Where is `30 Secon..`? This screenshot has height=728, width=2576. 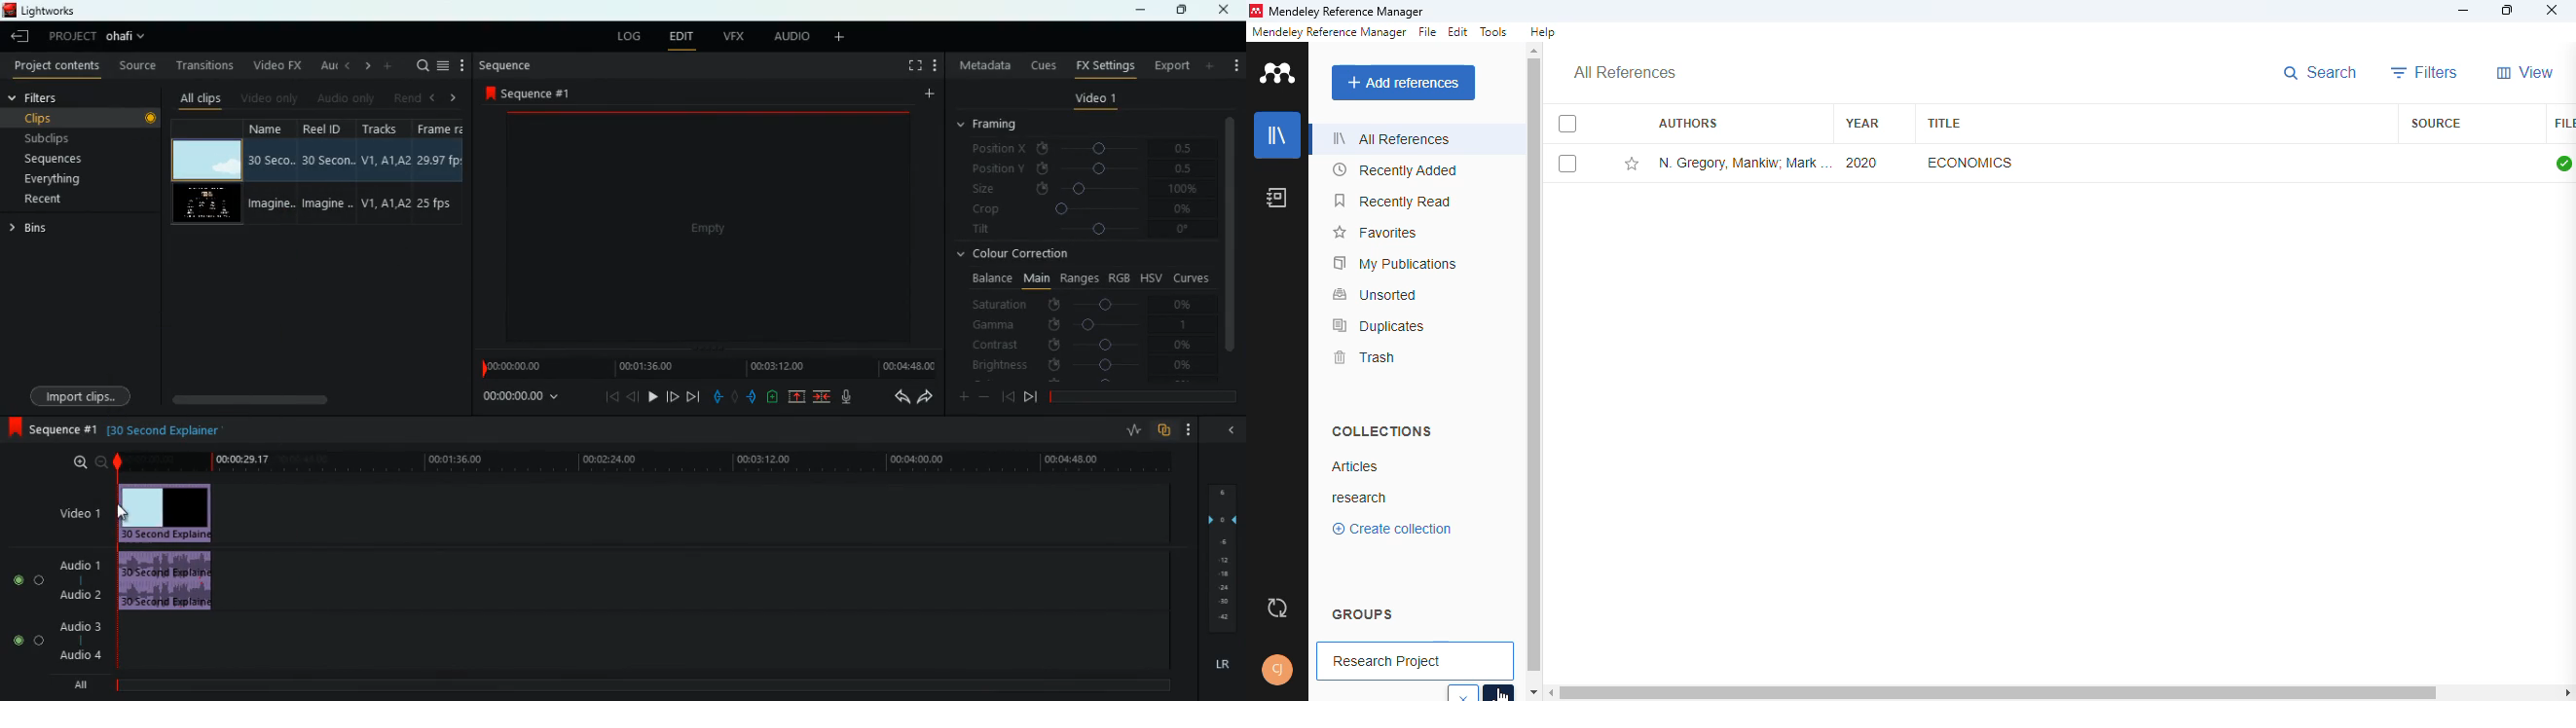
30 Secon.. is located at coordinates (330, 158).